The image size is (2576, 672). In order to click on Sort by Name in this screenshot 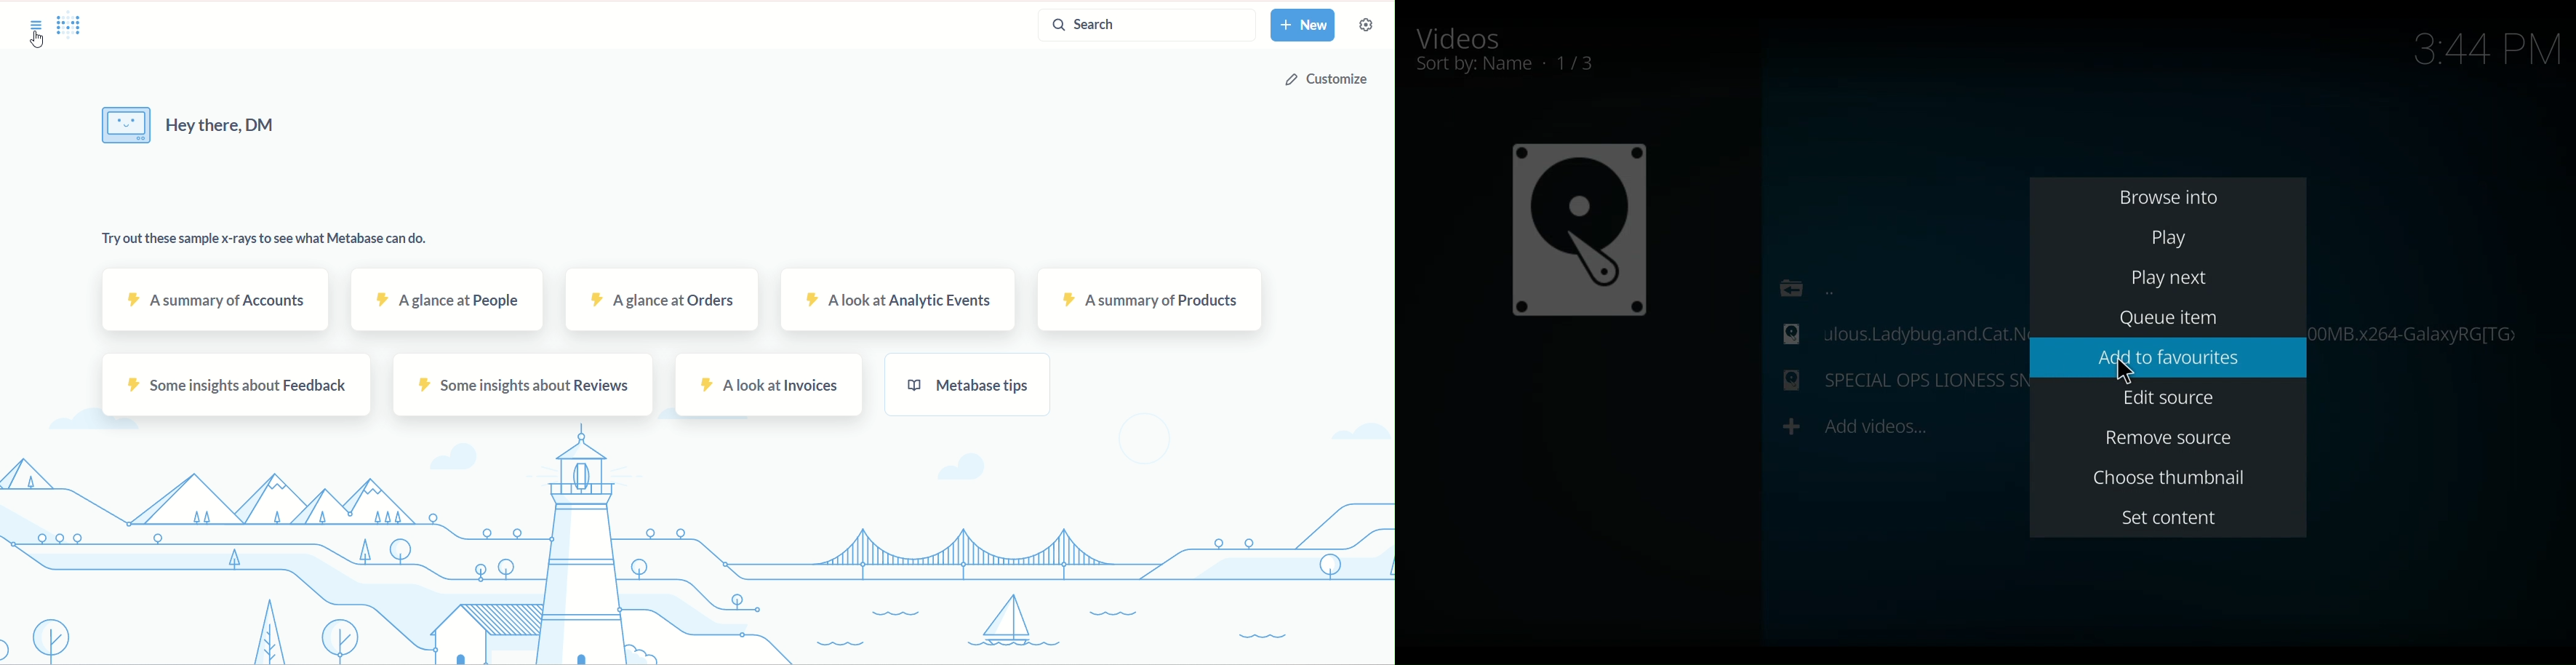, I will do `click(1521, 65)`.